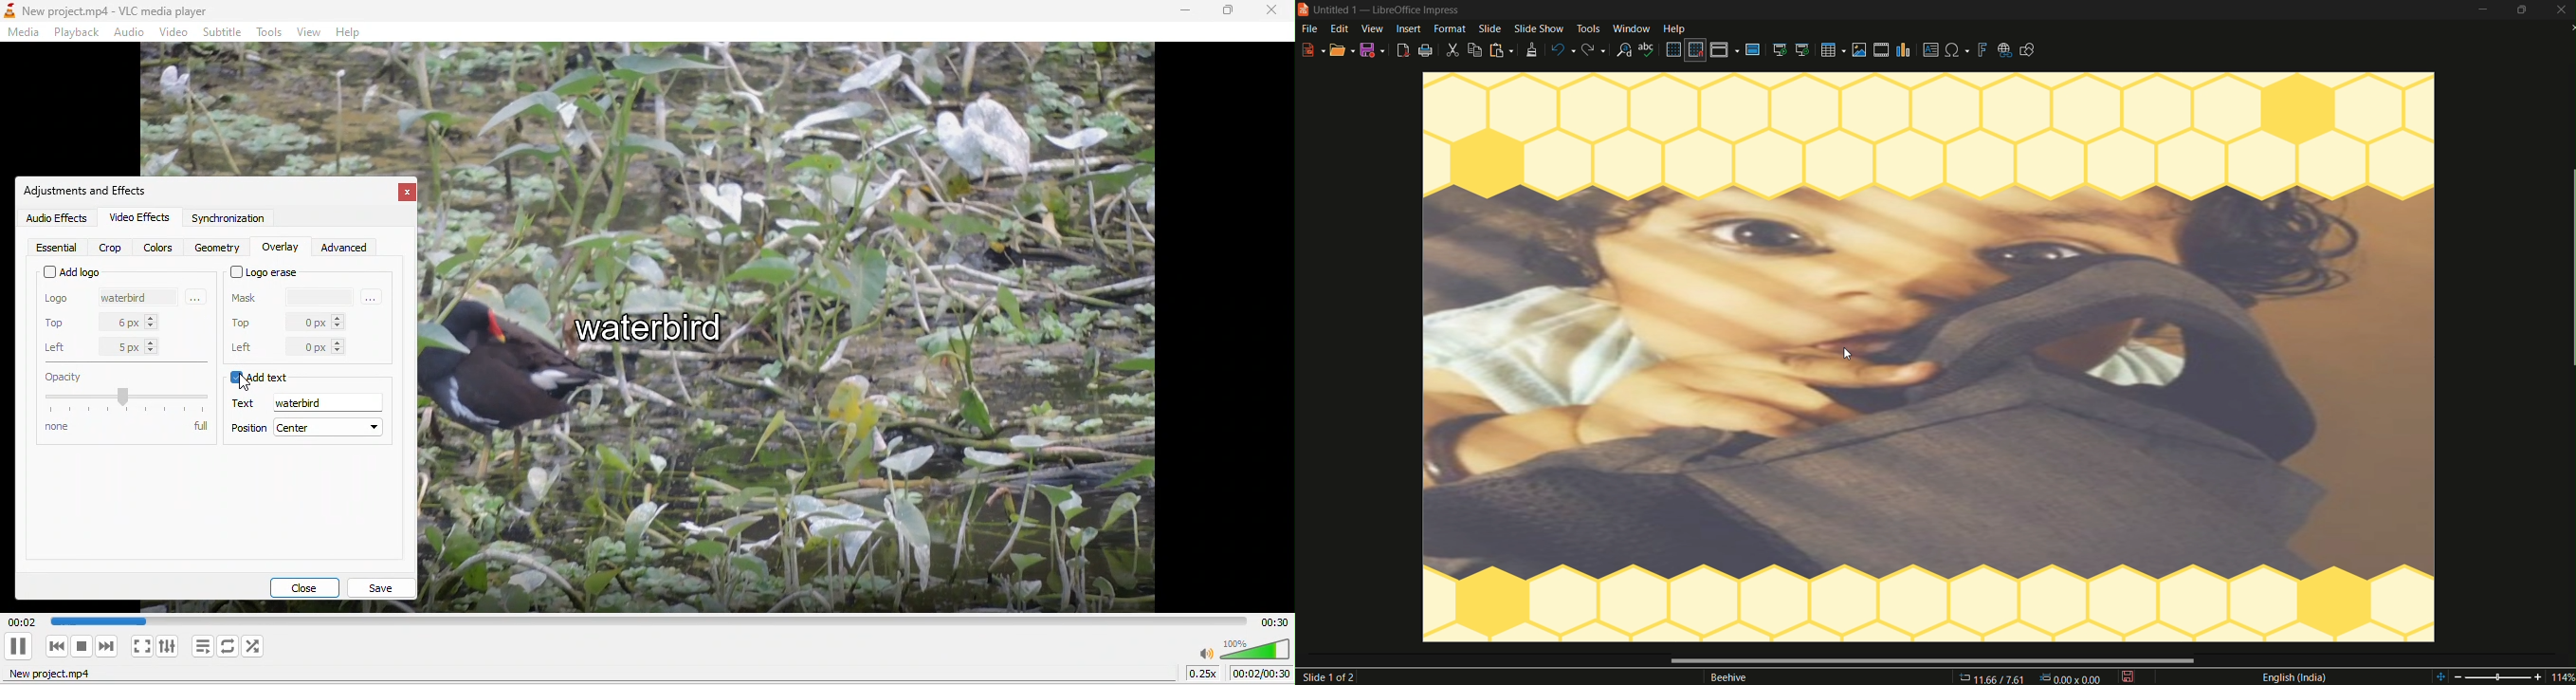  Describe the element at coordinates (249, 383) in the screenshot. I see `cursor movement` at that location.